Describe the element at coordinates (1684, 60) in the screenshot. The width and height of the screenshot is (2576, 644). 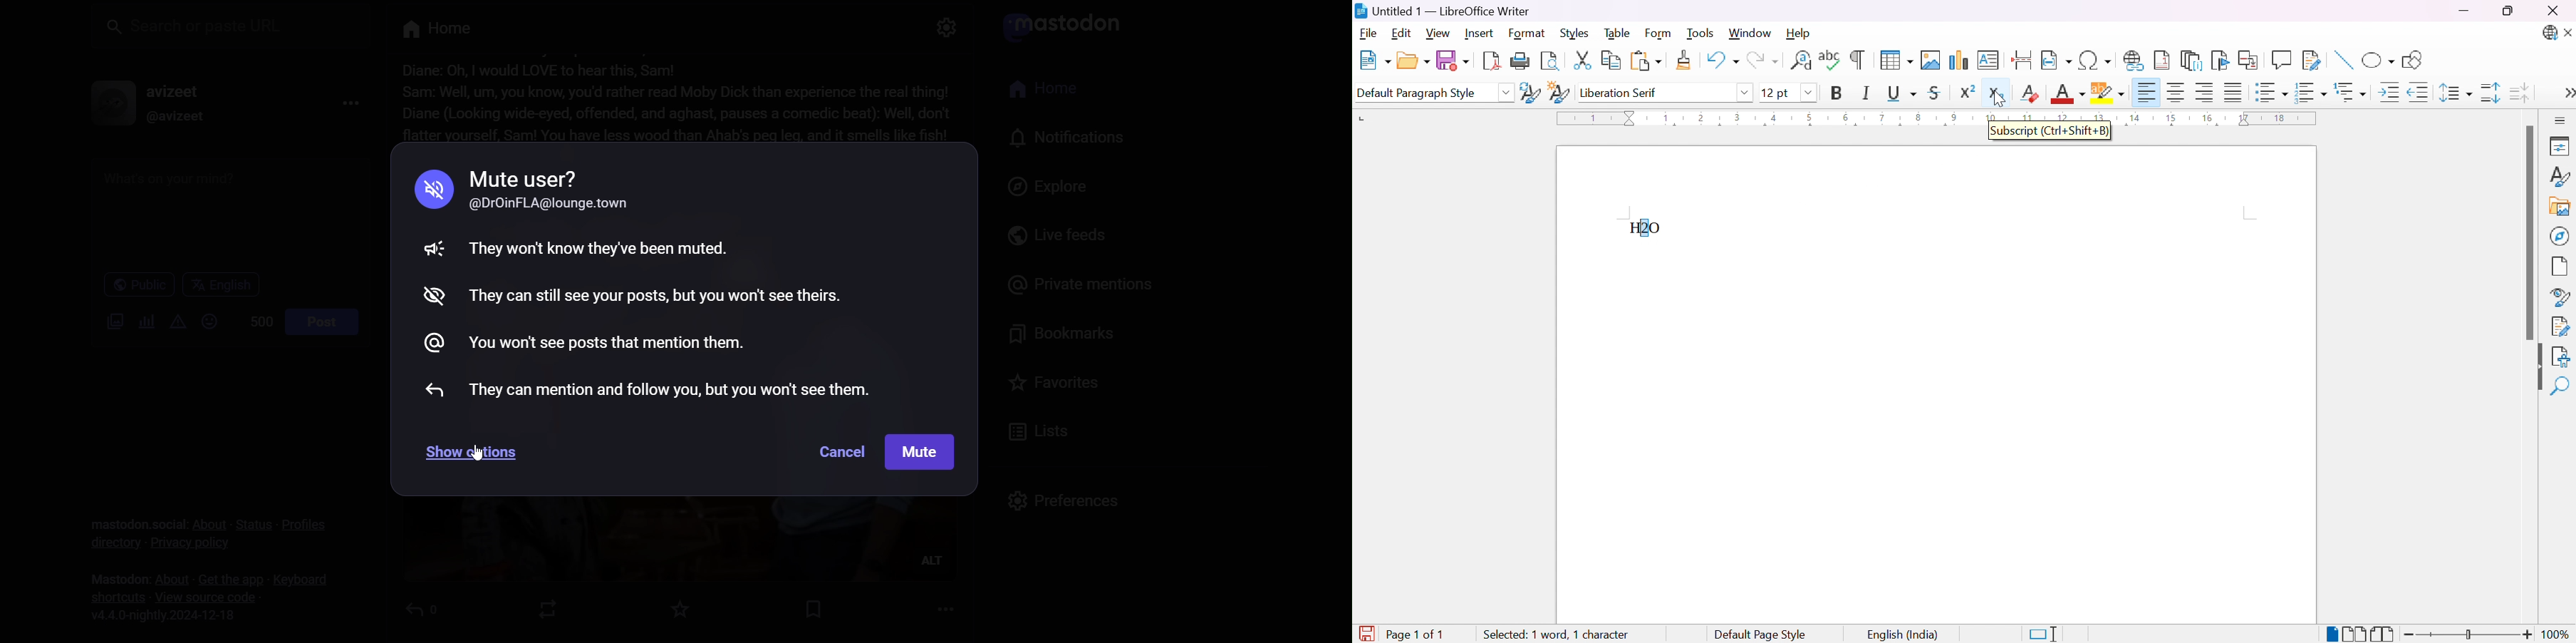
I see `` at that location.